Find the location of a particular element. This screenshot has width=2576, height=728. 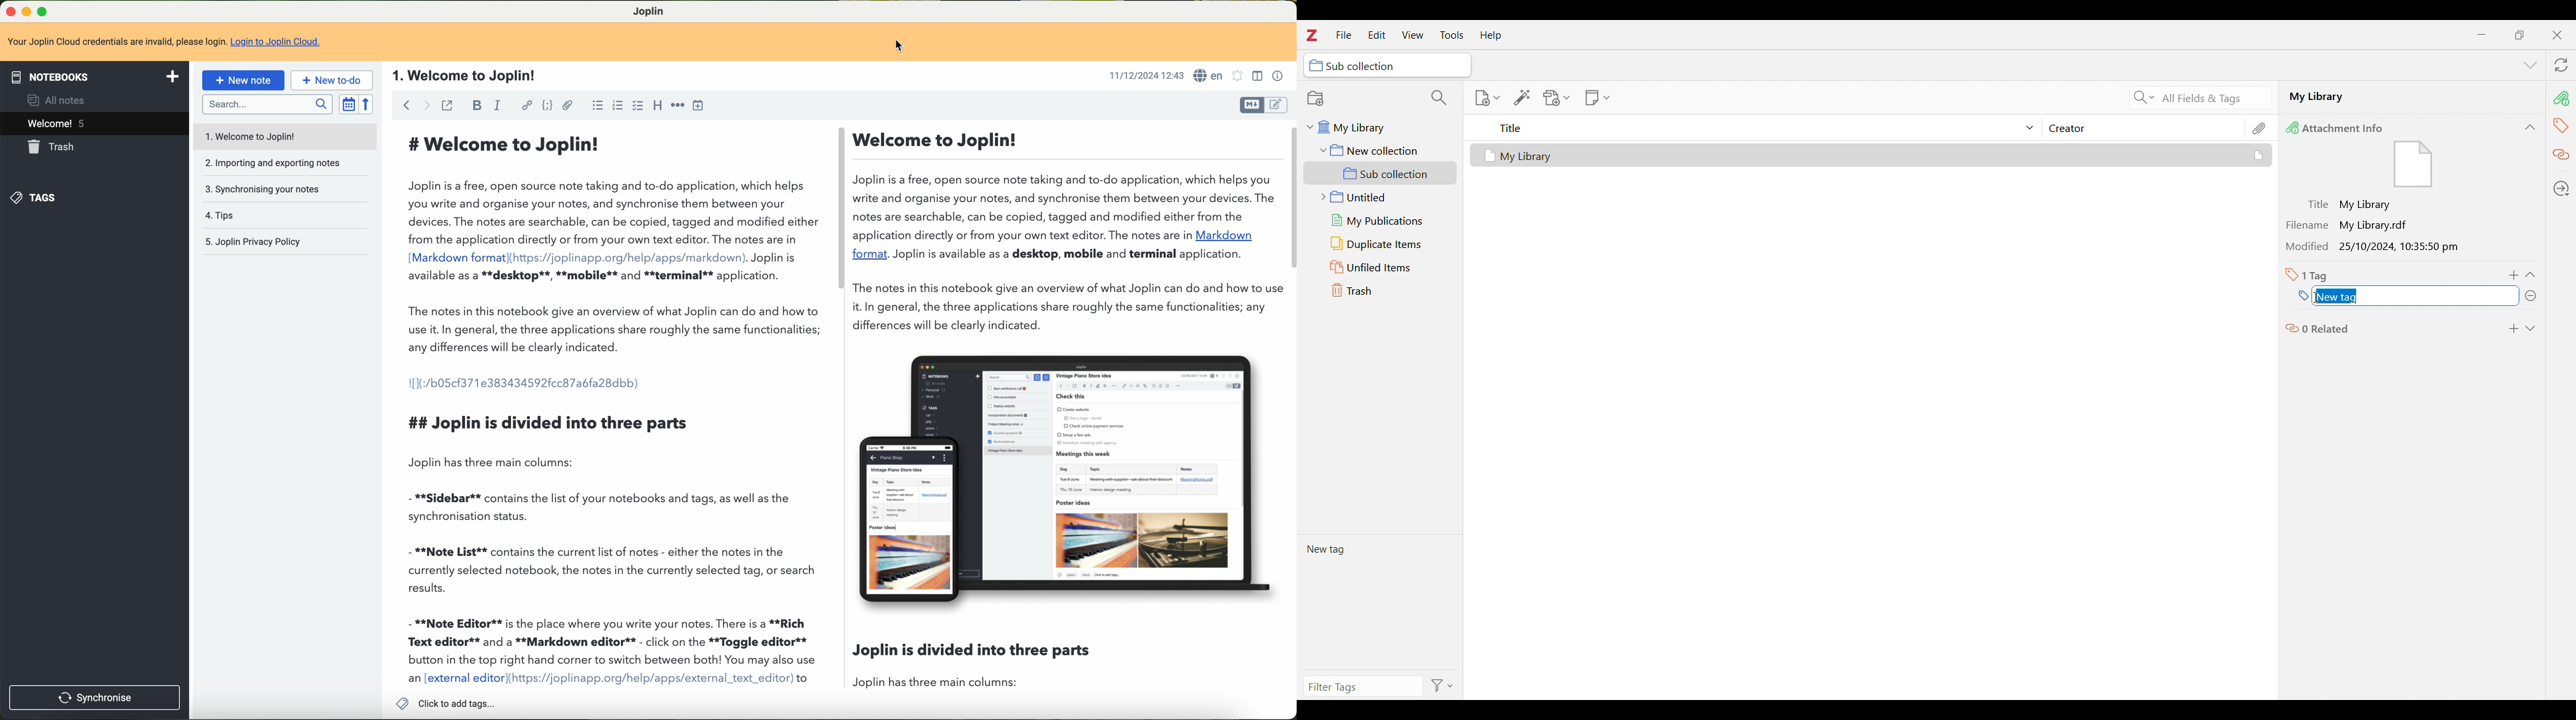

numbered list is located at coordinates (618, 105).